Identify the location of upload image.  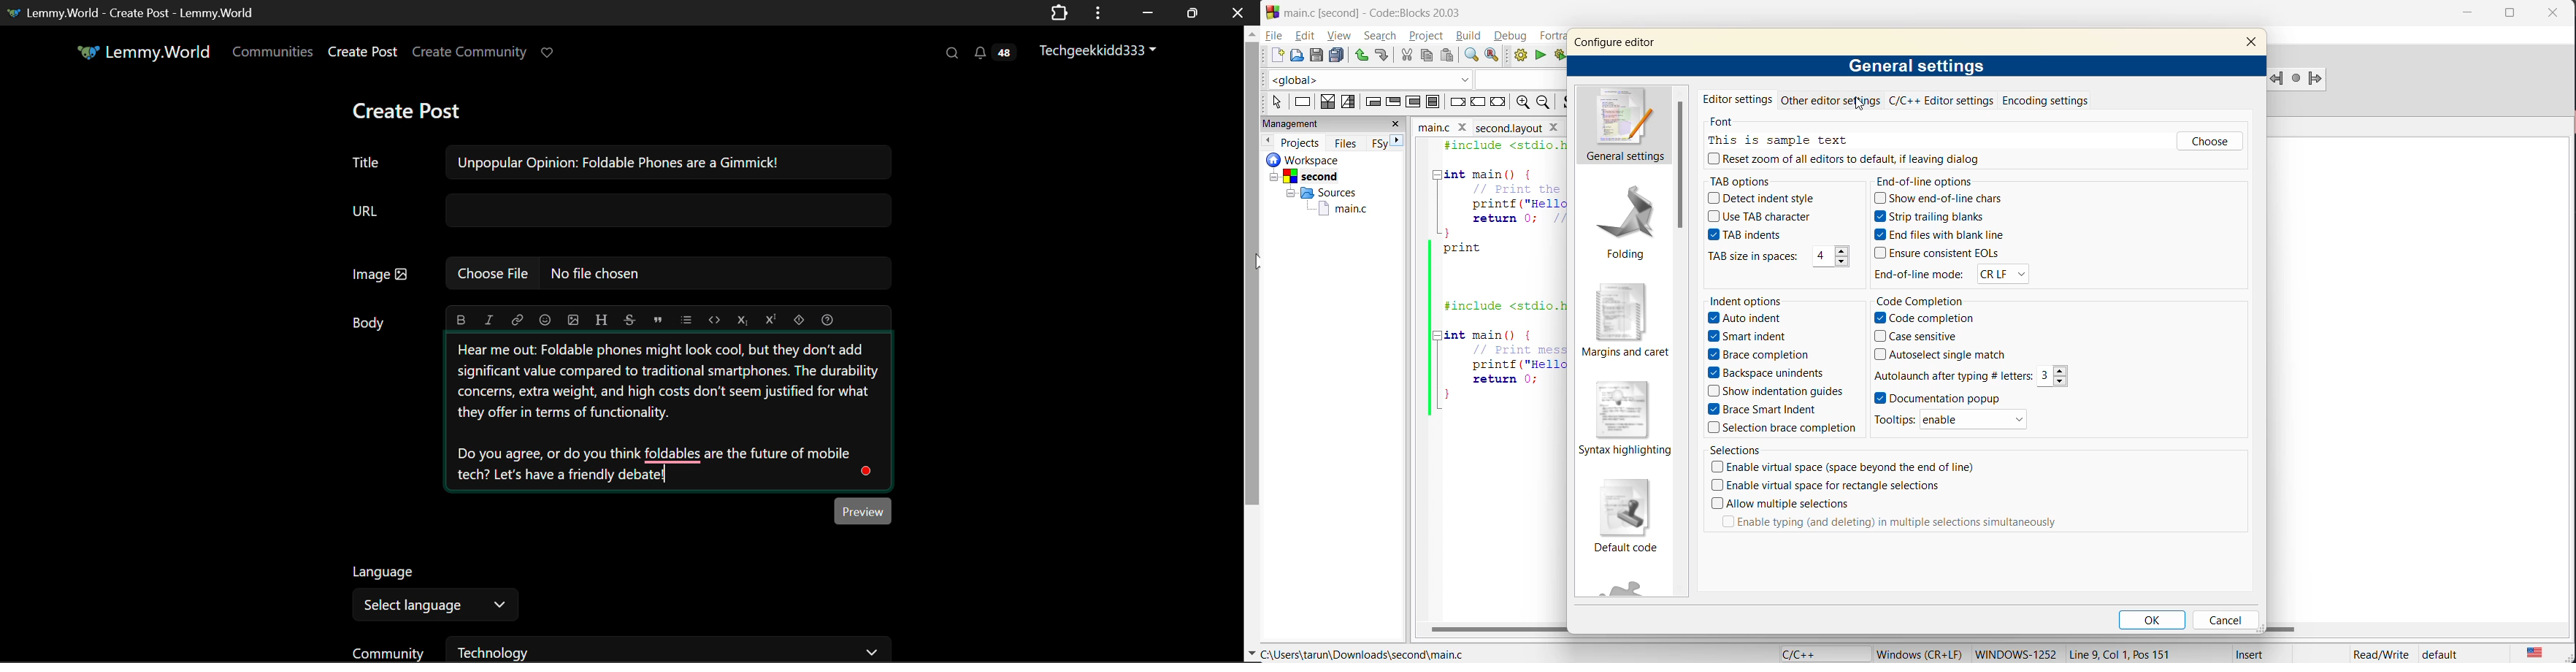
(572, 318).